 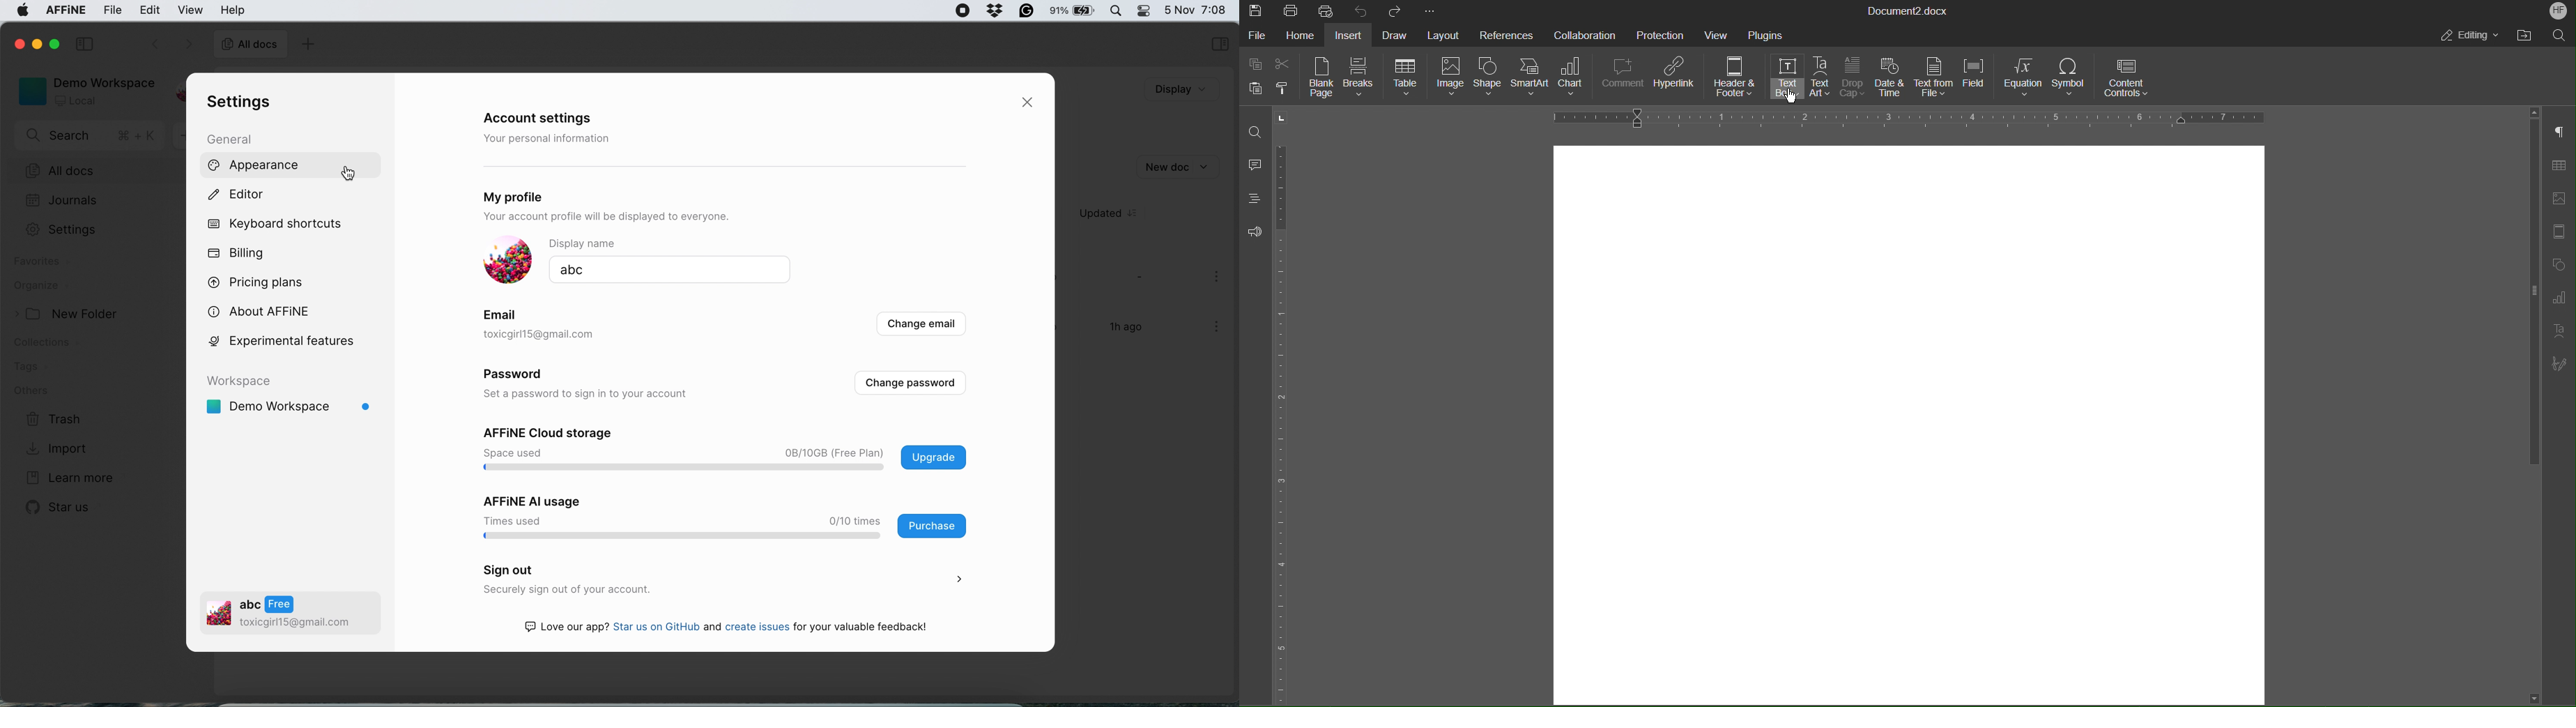 What do you see at coordinates (2558, 330) in the screenshot?
I see `Text Art` at bounding box center [2558, 330].